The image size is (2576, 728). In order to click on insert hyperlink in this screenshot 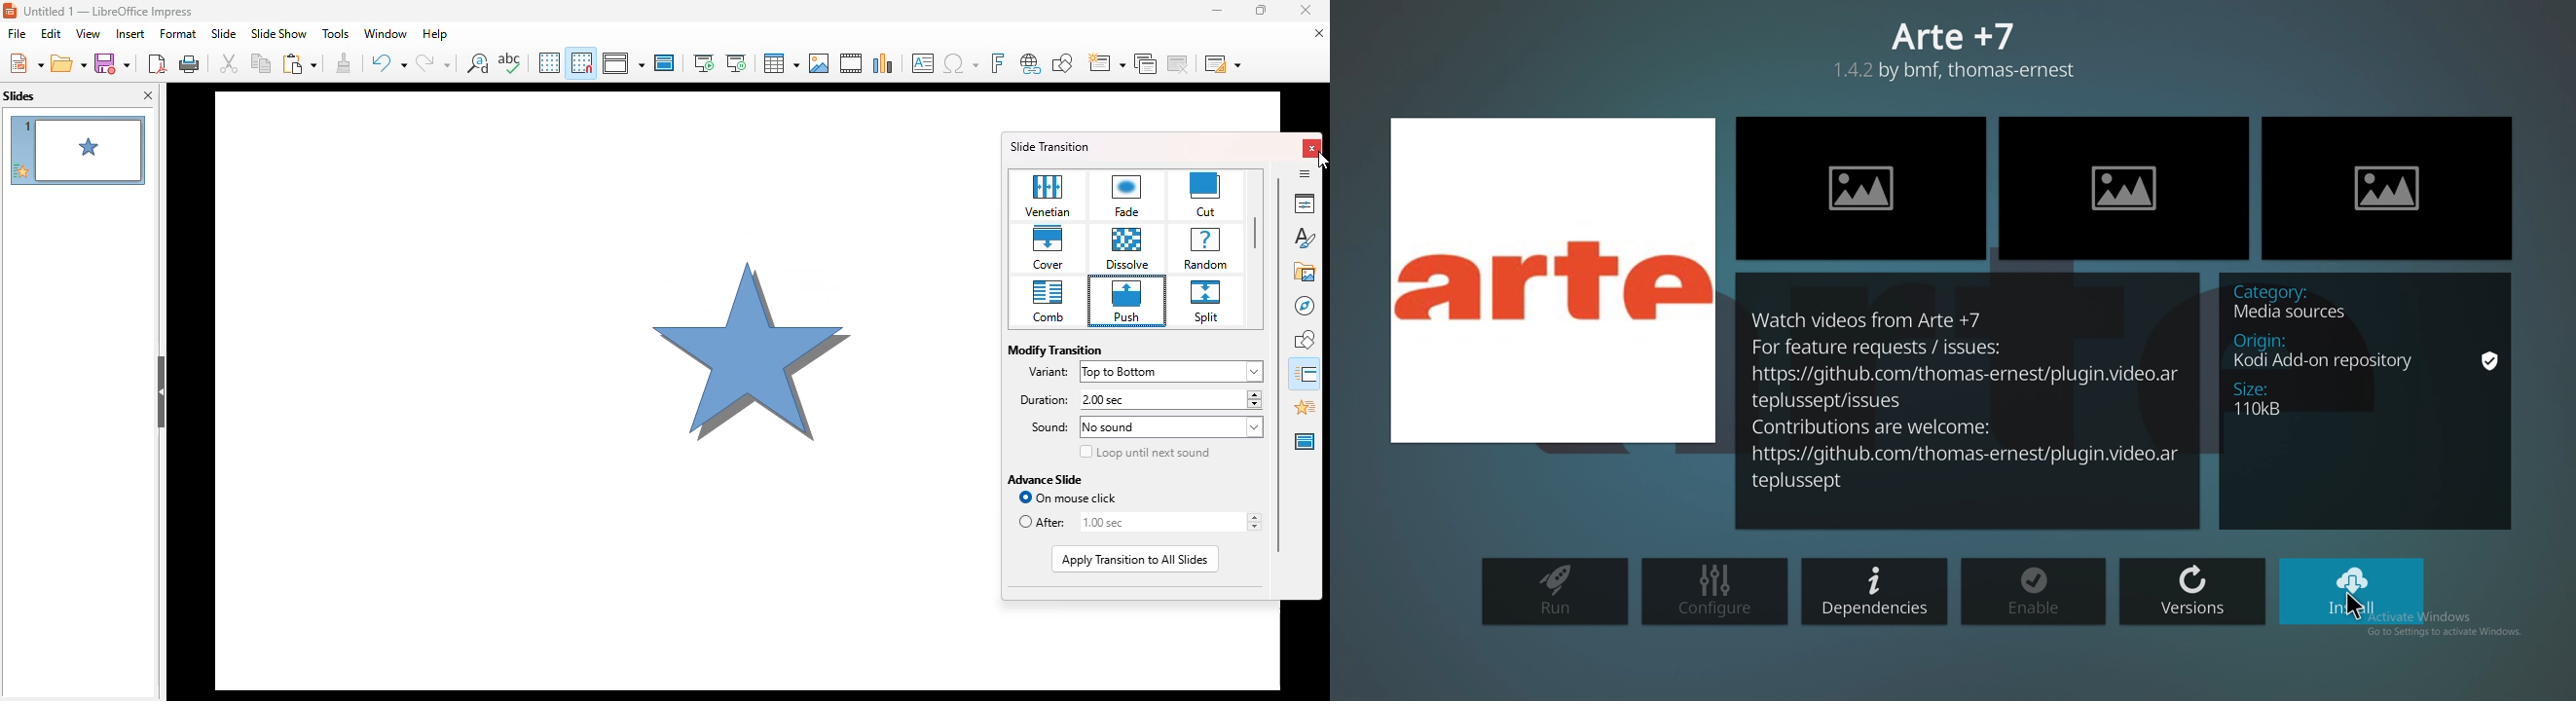, I will do `click(1031, 64)`.